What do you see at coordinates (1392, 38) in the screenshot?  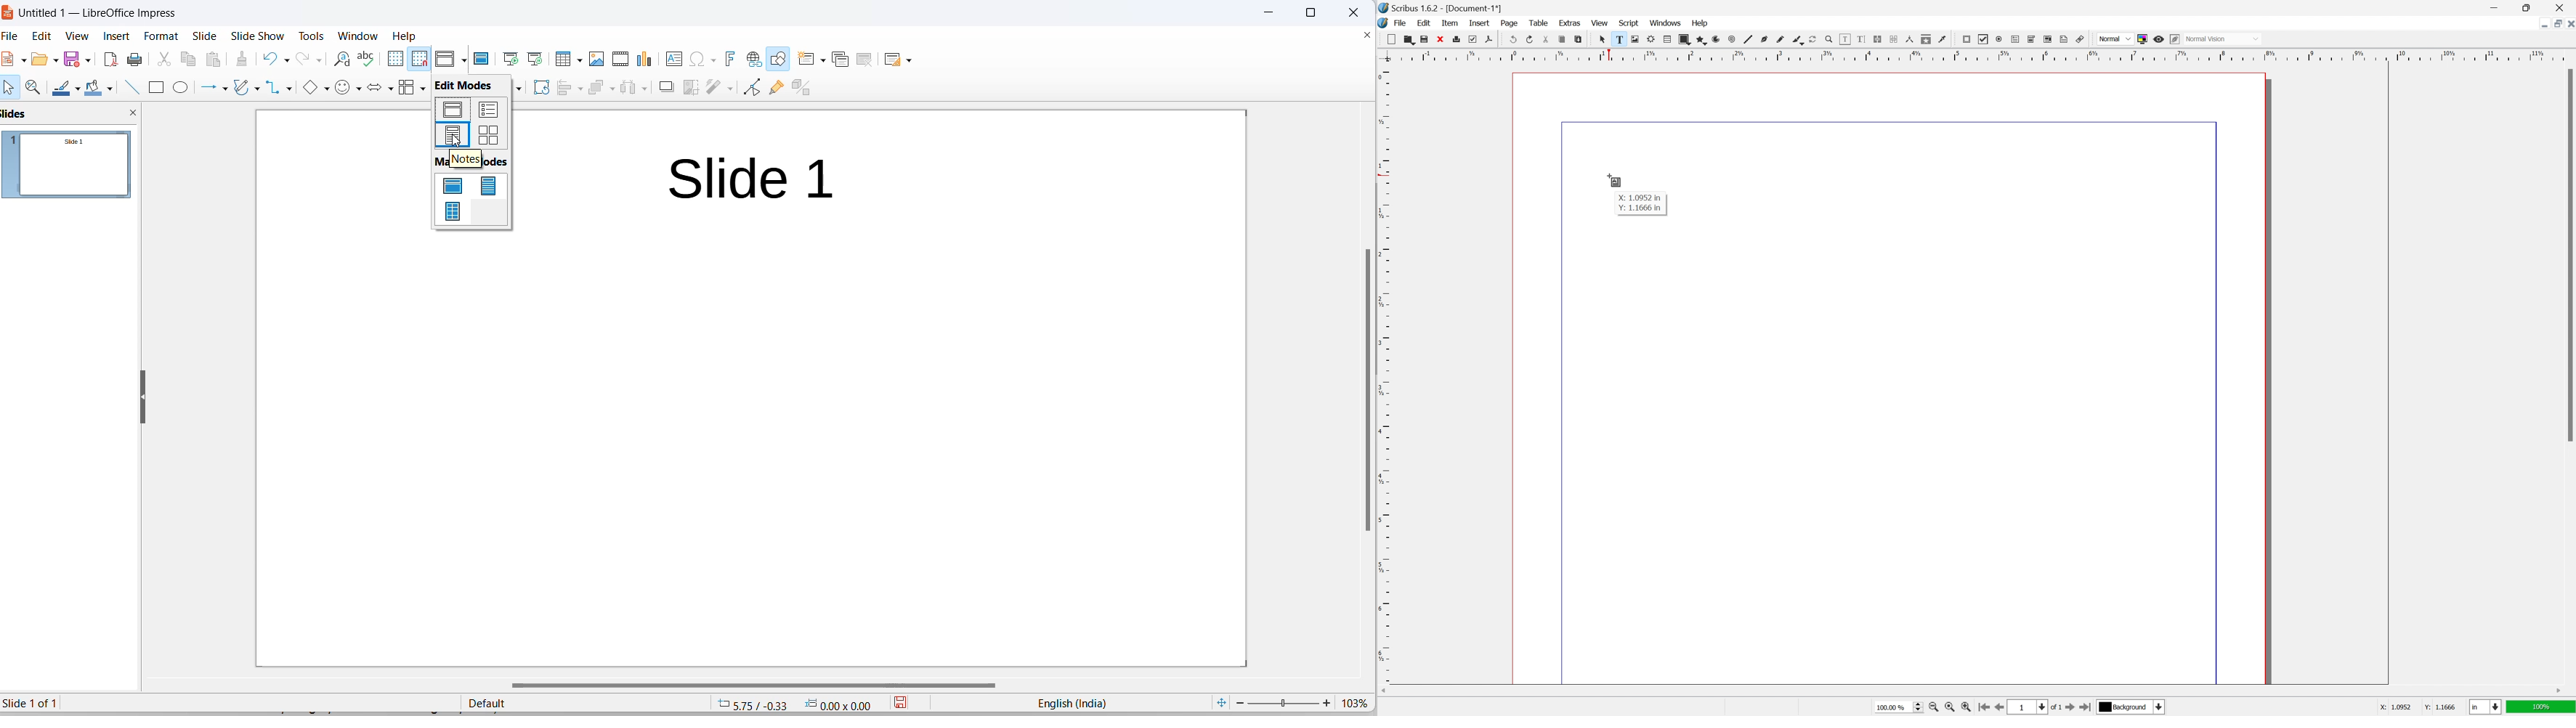 I see `new` at bounding box center [1392, 38].